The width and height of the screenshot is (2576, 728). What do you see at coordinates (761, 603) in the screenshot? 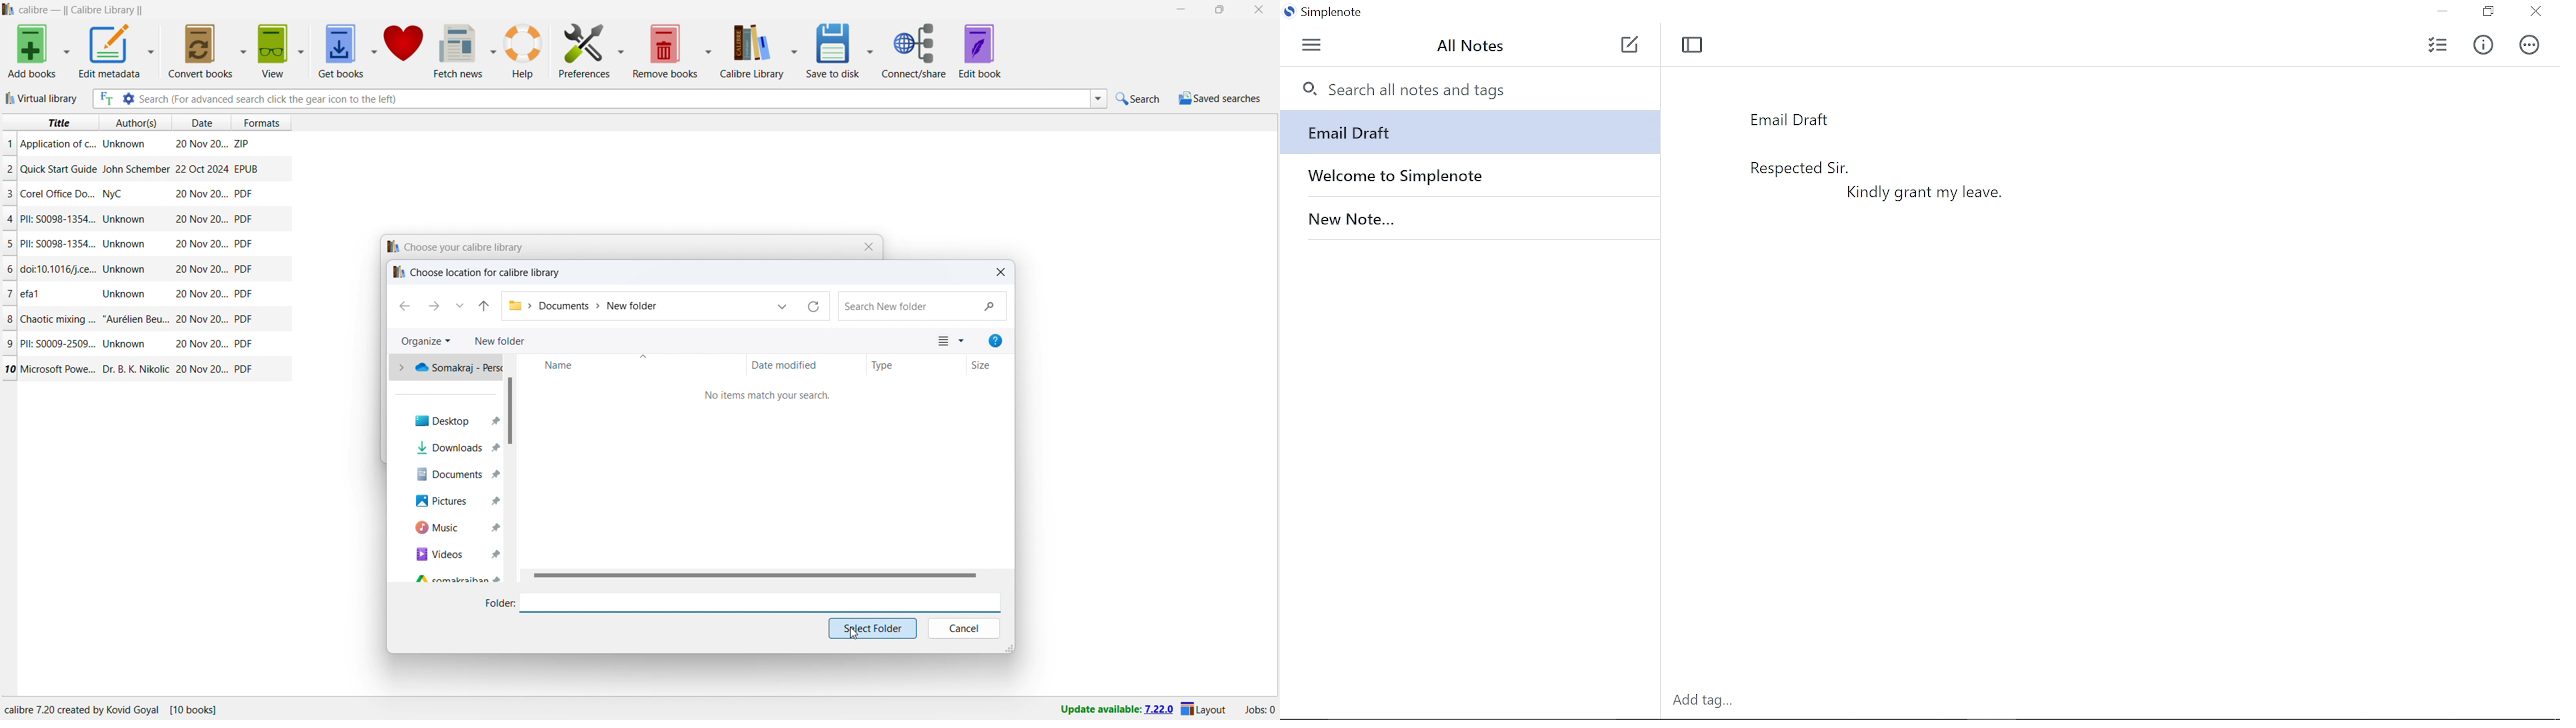
I see `enter name` at bounding box center [761, 603].